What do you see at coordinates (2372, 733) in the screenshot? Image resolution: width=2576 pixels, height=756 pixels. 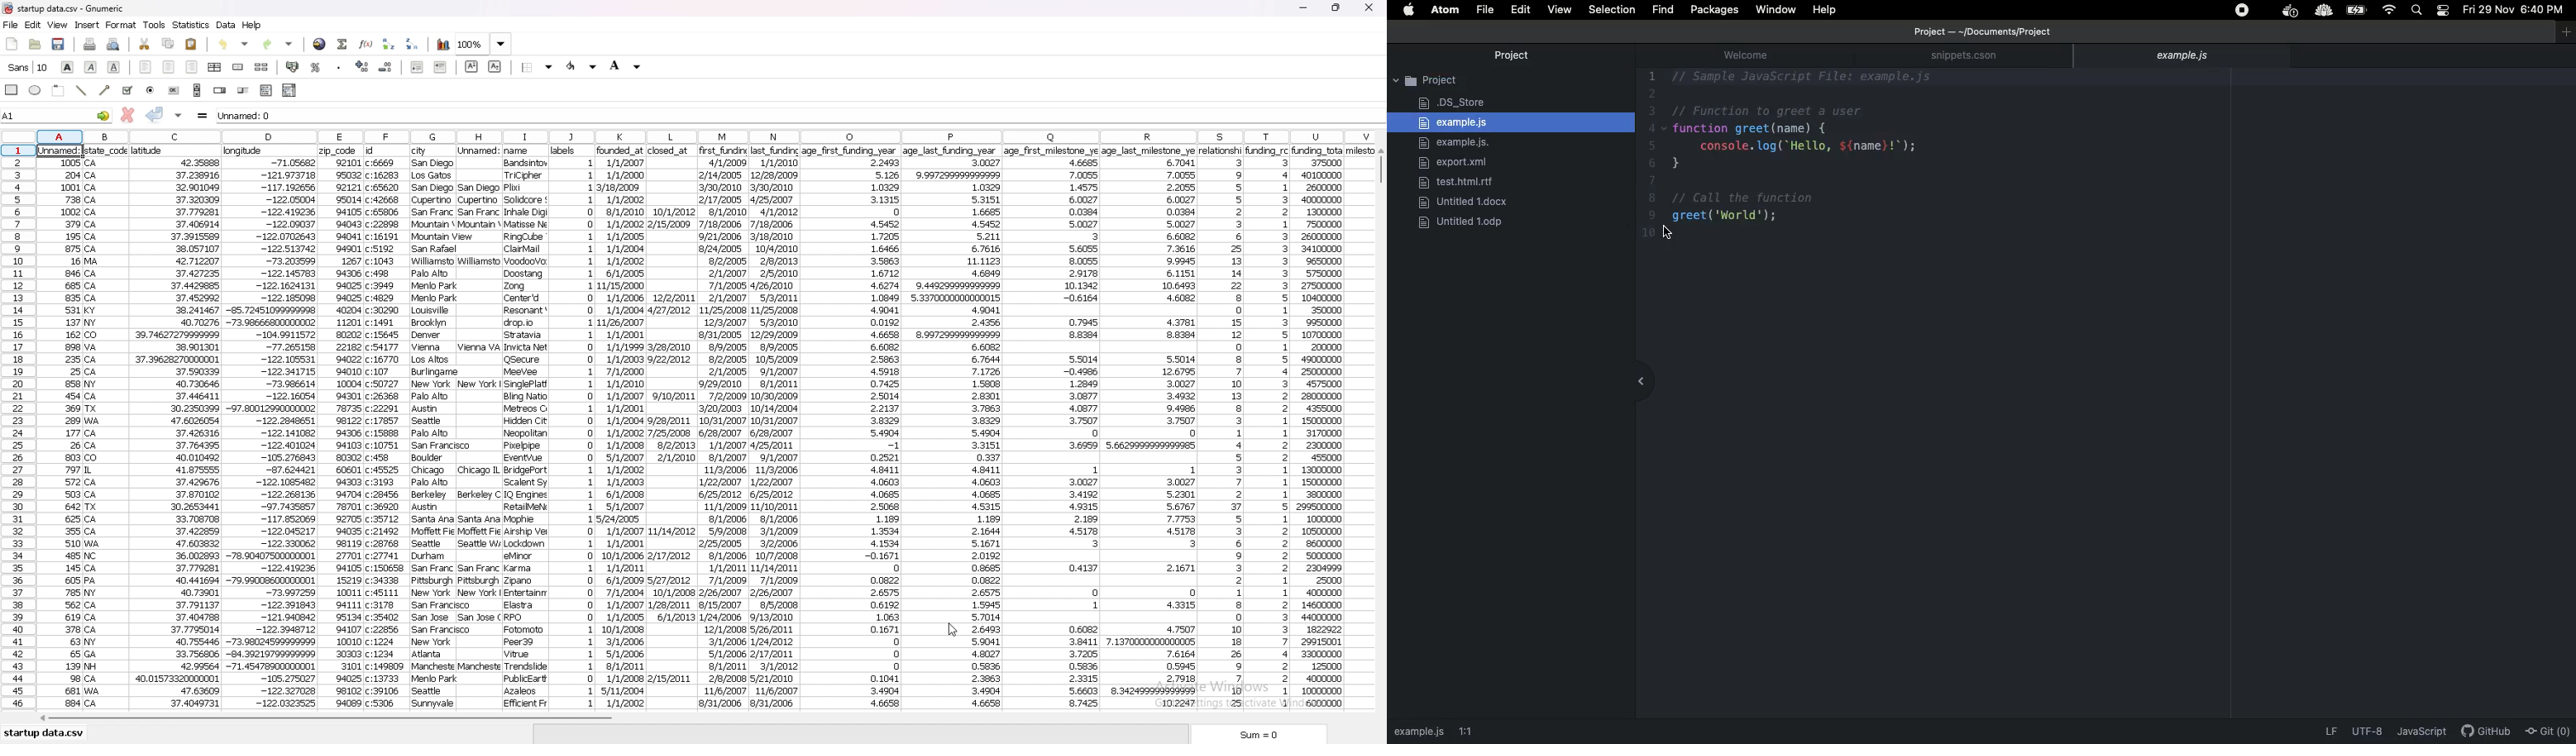 I see `description` at bounding box center [2372, 733].